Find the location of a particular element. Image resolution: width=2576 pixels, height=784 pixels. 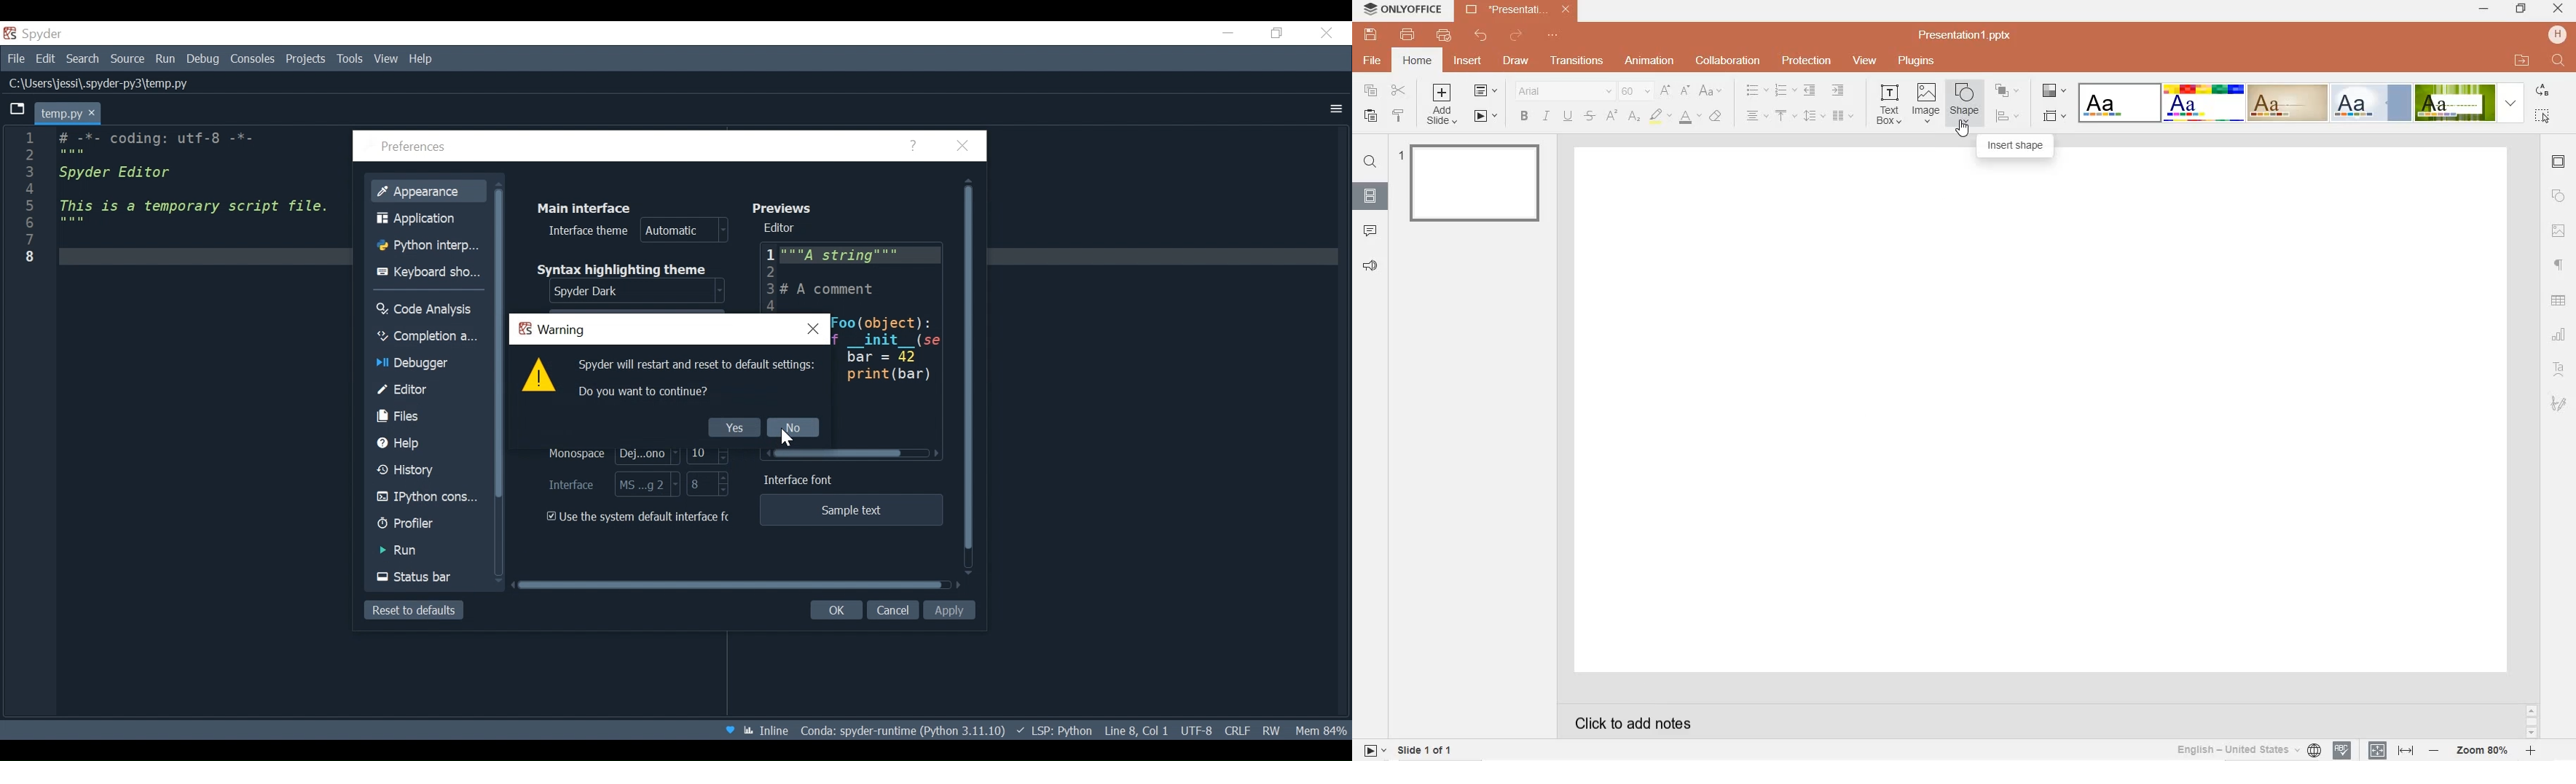

Application is located at coordinates (432, 218).